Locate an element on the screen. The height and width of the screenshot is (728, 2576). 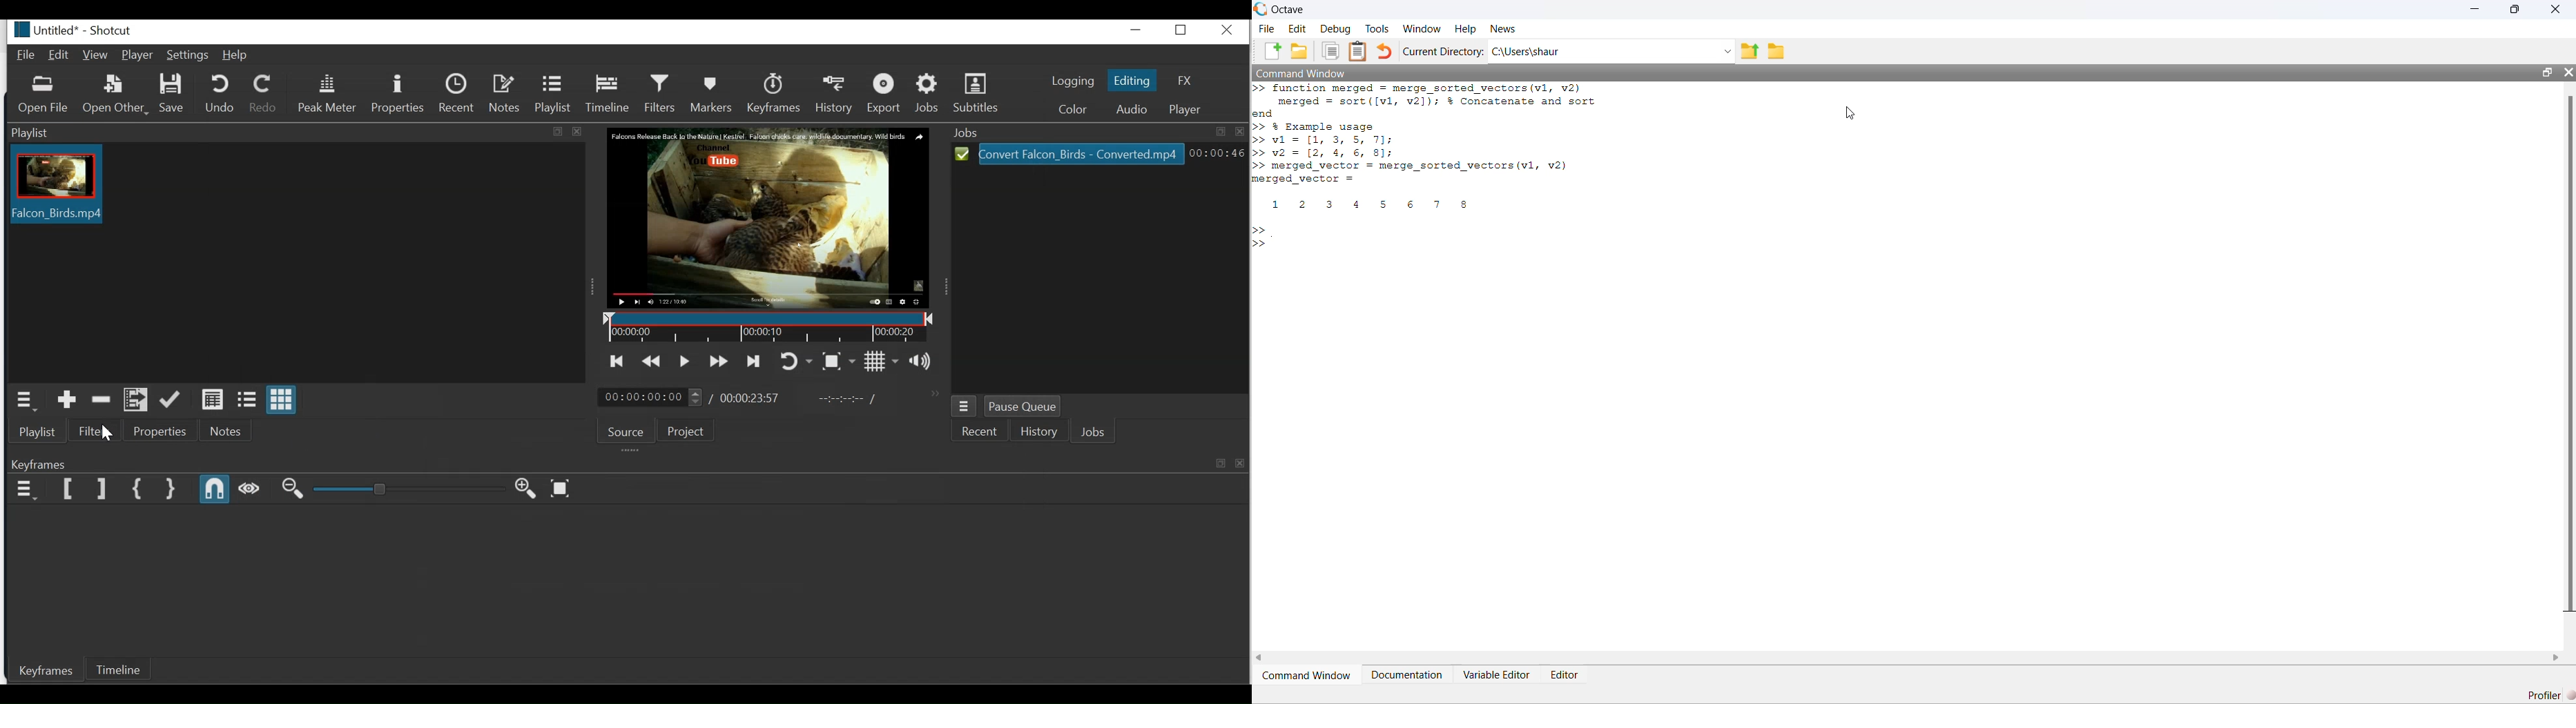
Notes is located at coordinates (504, 93).